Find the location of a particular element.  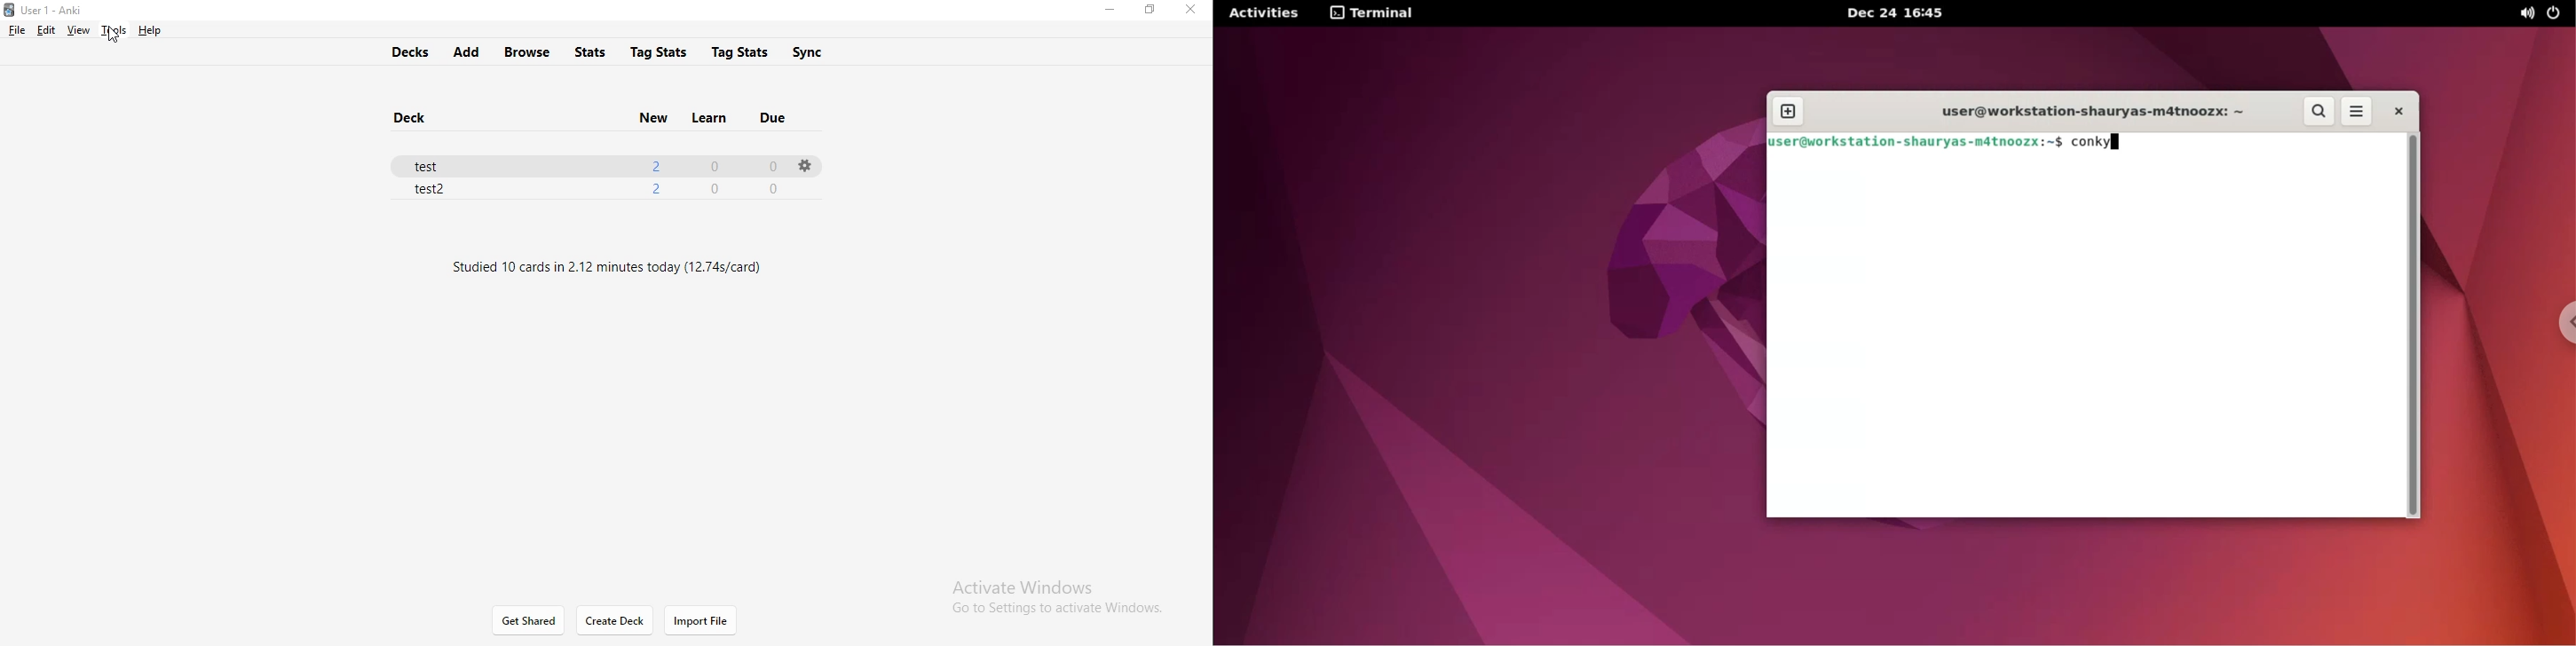

tag stats is located at coordinates (659, 51).